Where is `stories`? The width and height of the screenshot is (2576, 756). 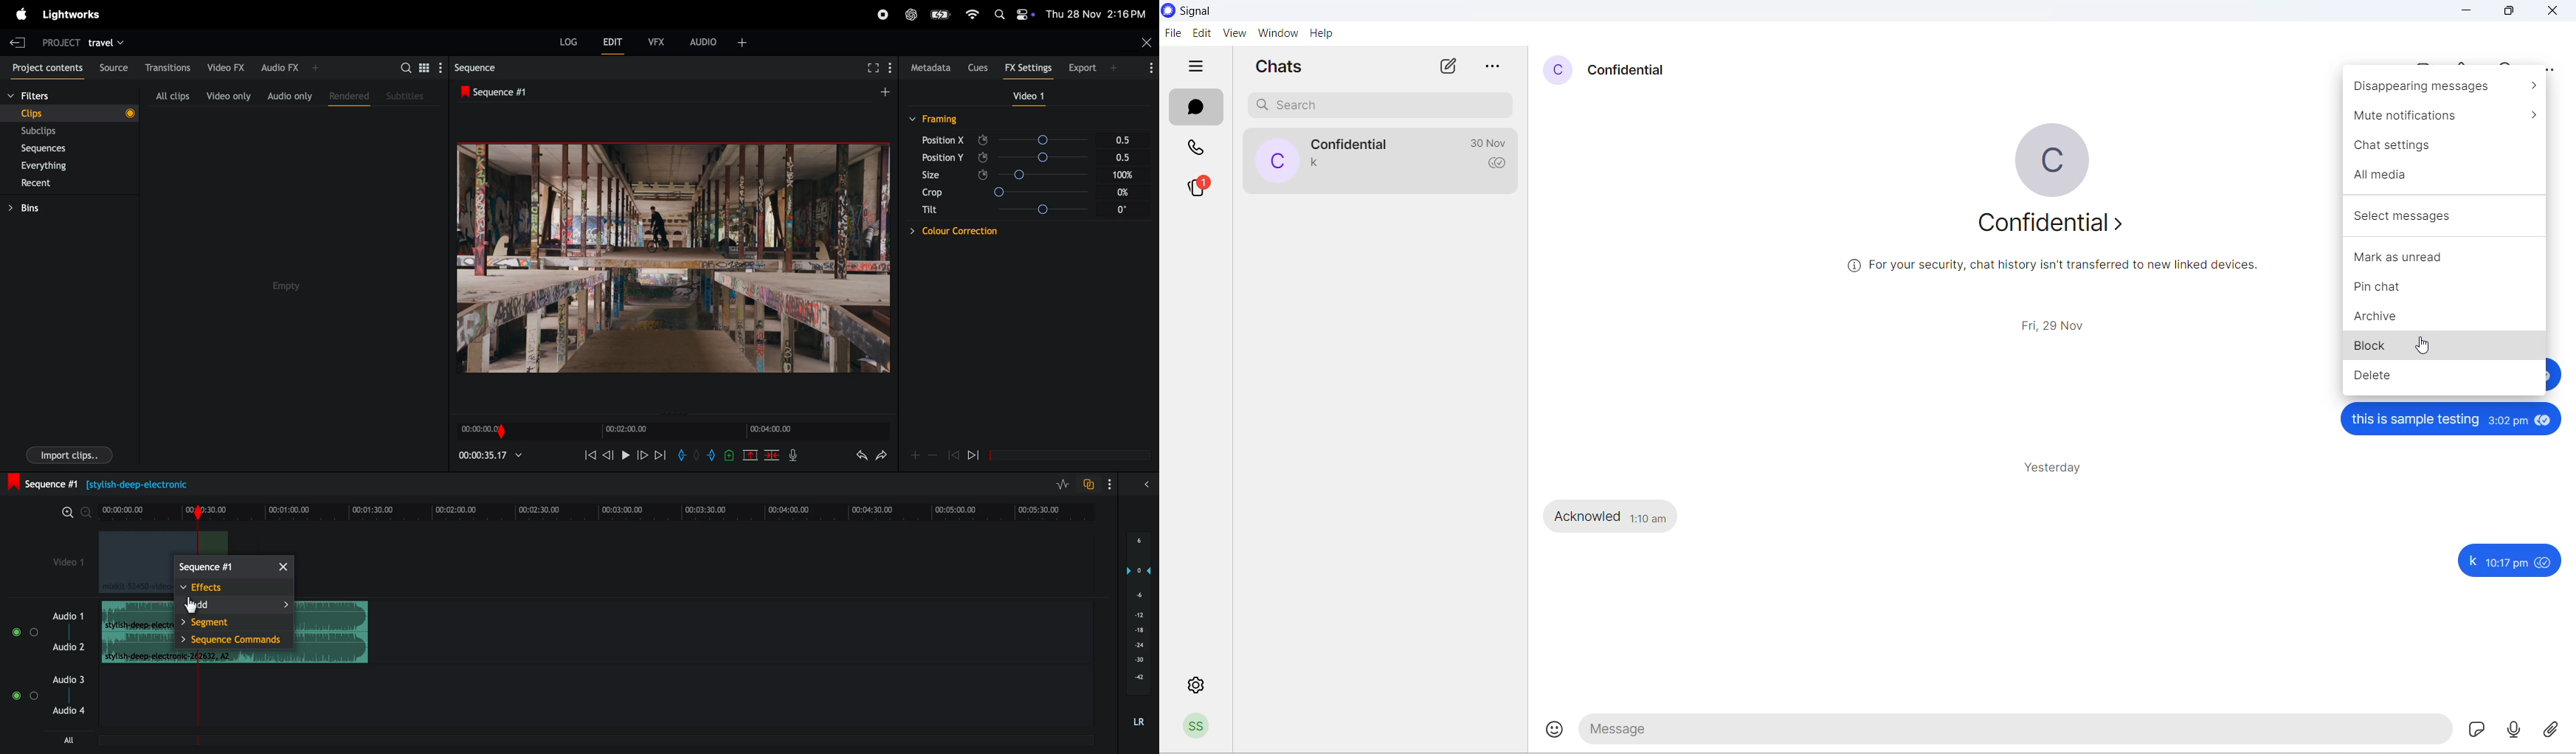
stories is located at coordinates (1198, 187).